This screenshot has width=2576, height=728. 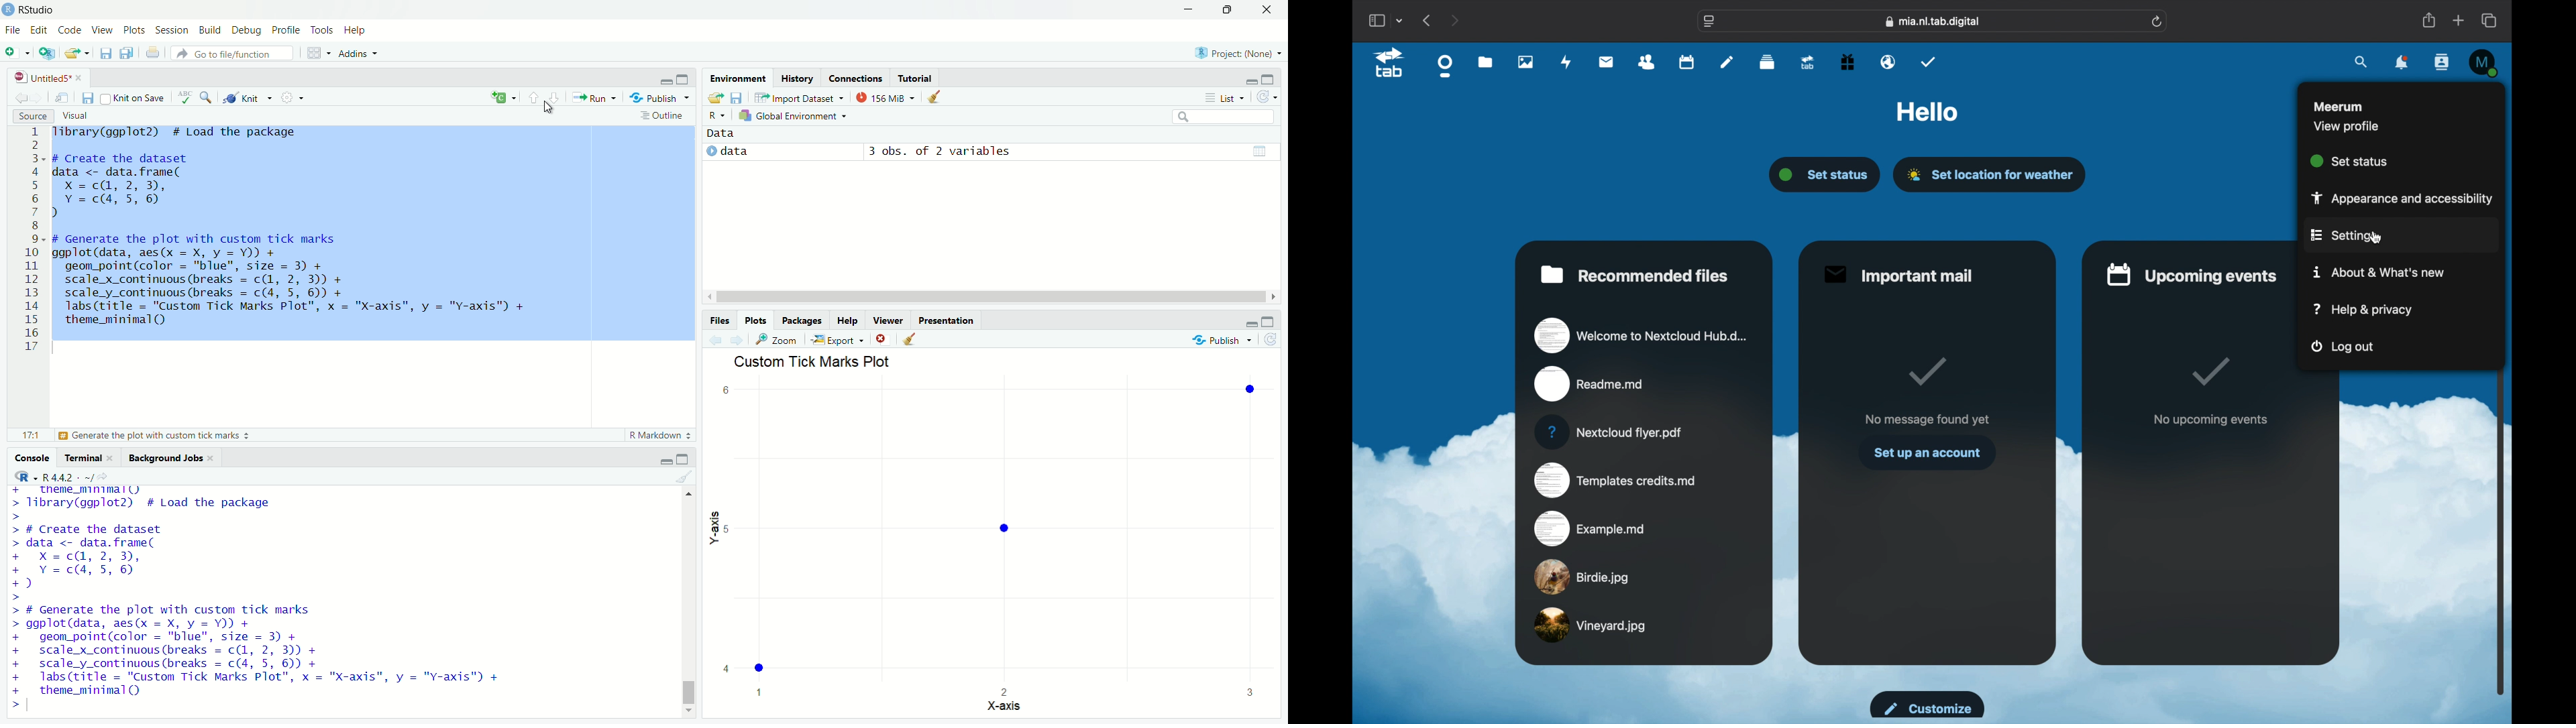 What do you see at coordinates (2347, 126) in the screenshot?
I see `view profile` at bounding box center [2347, 126].